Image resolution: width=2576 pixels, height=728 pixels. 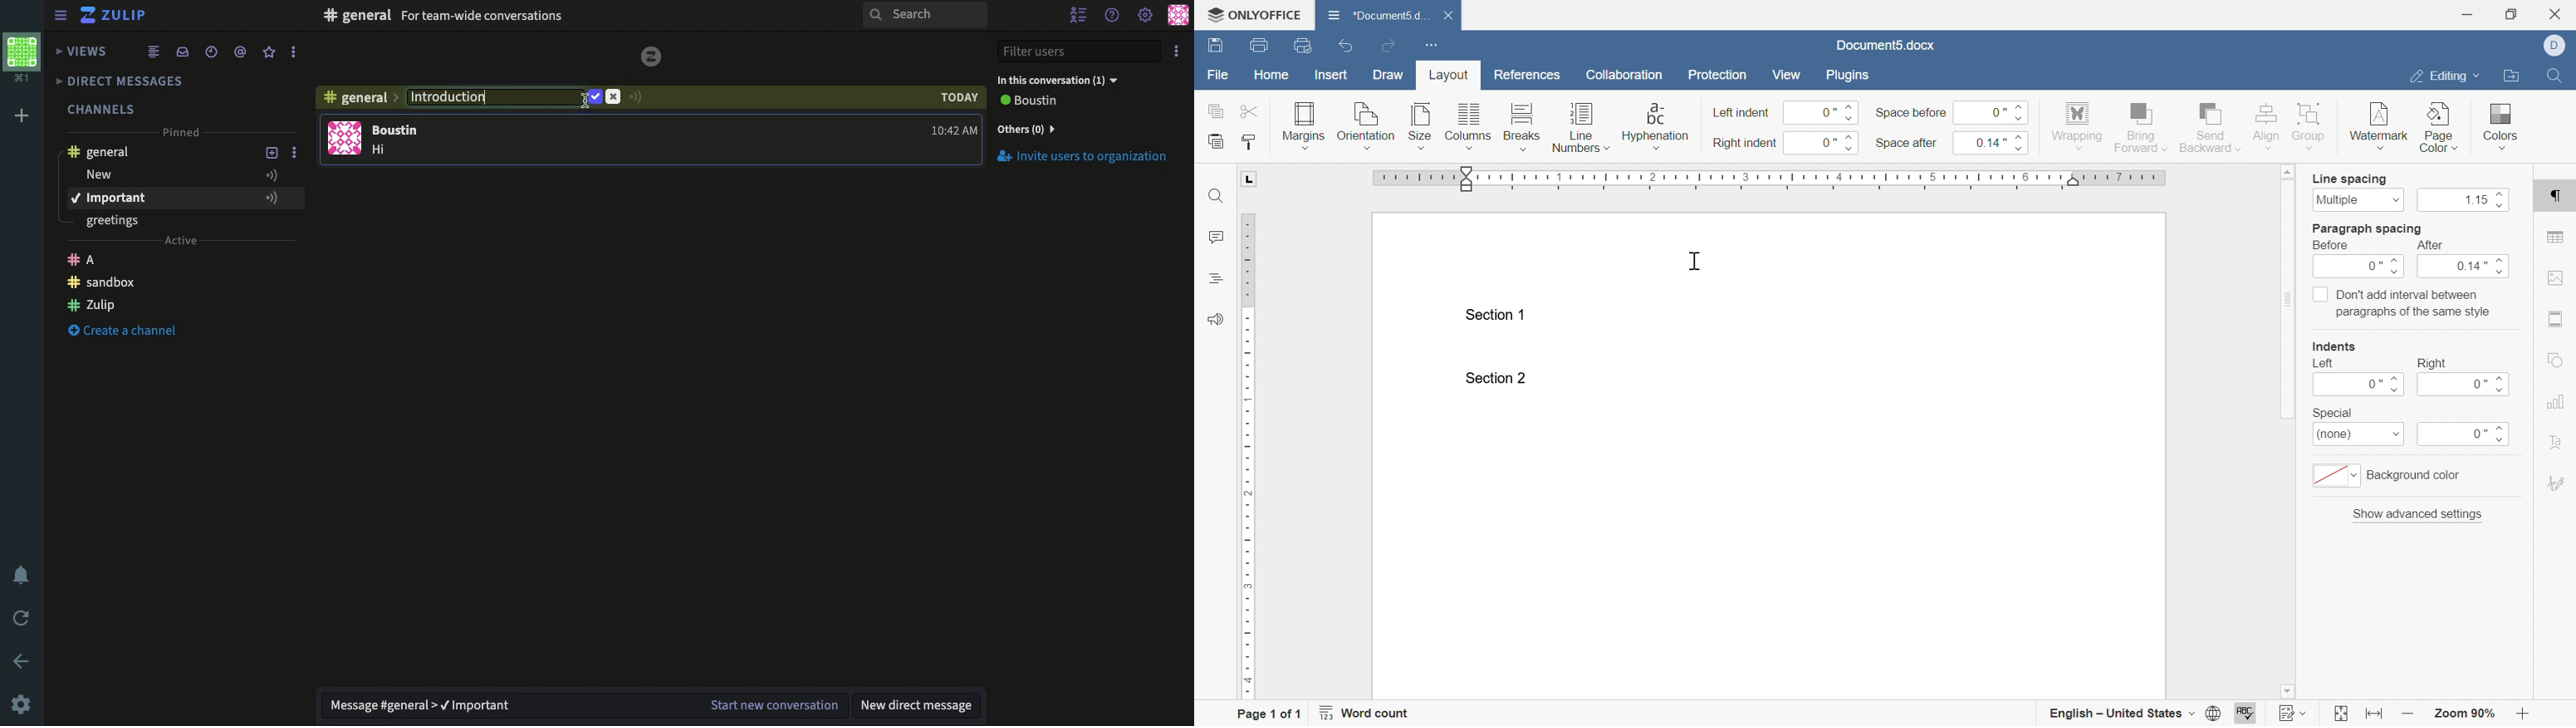 I want to click on Hide user list, so click(x=1078, y=15).